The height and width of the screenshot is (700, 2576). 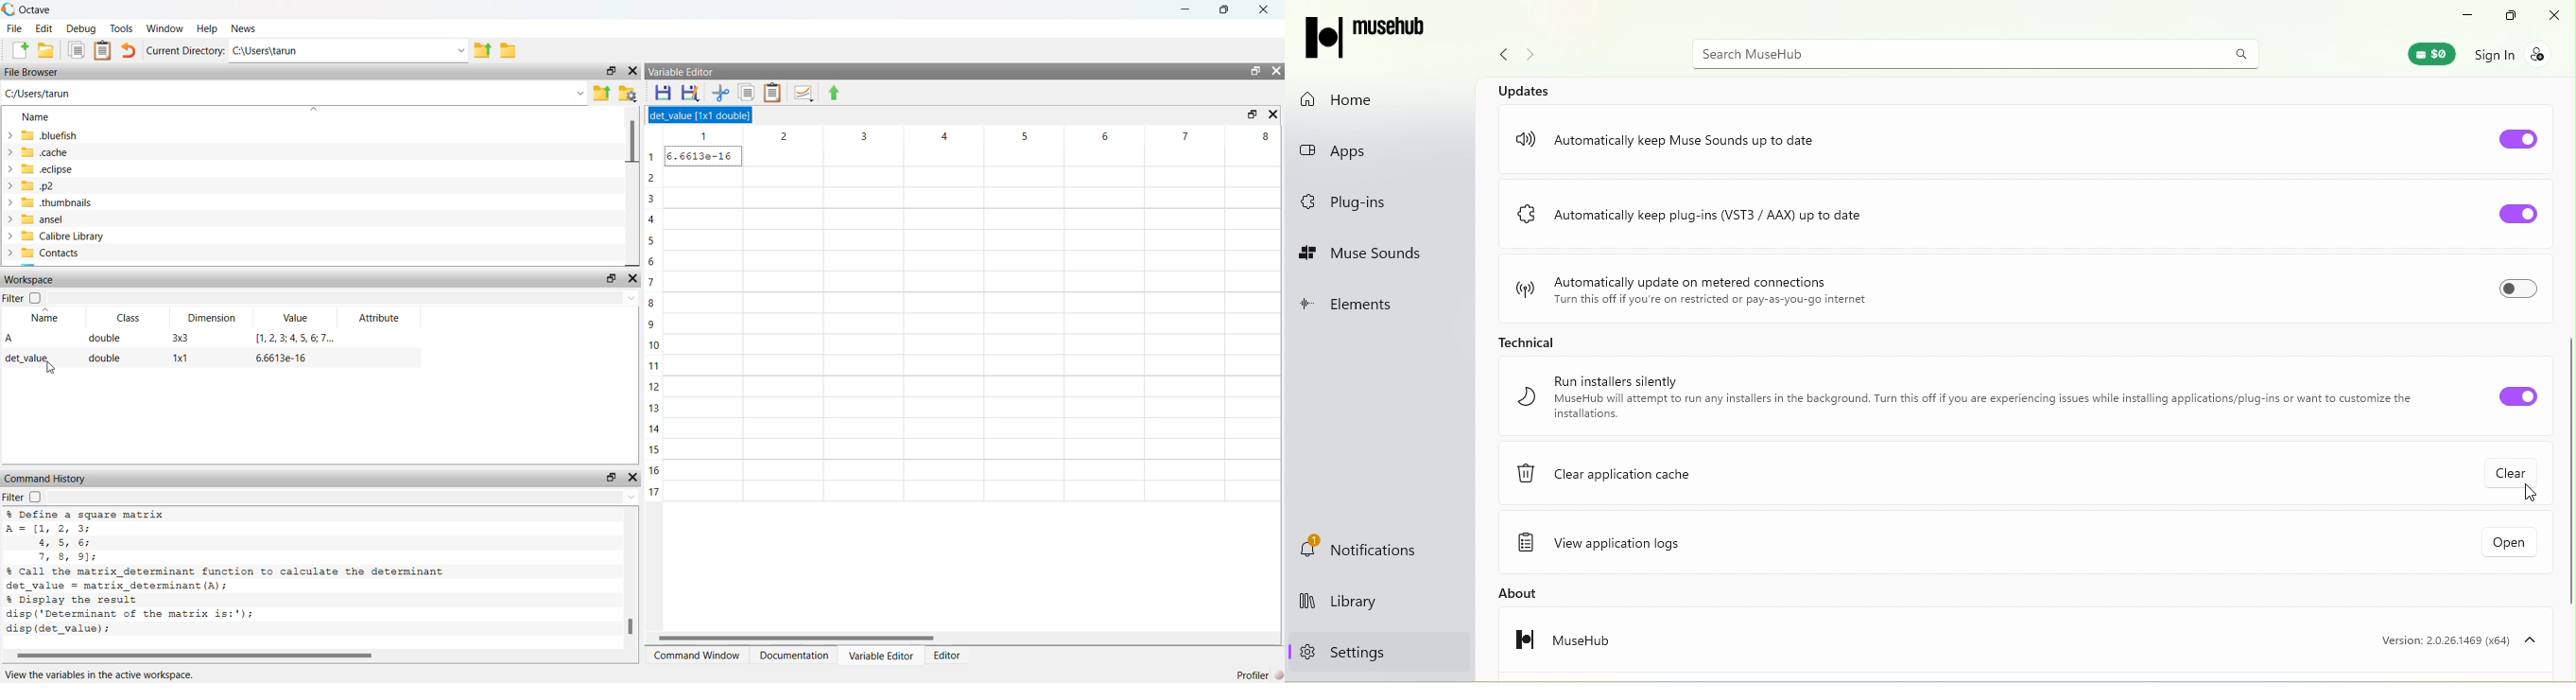 I want to click on 1x1, so click(x=180, y=359).